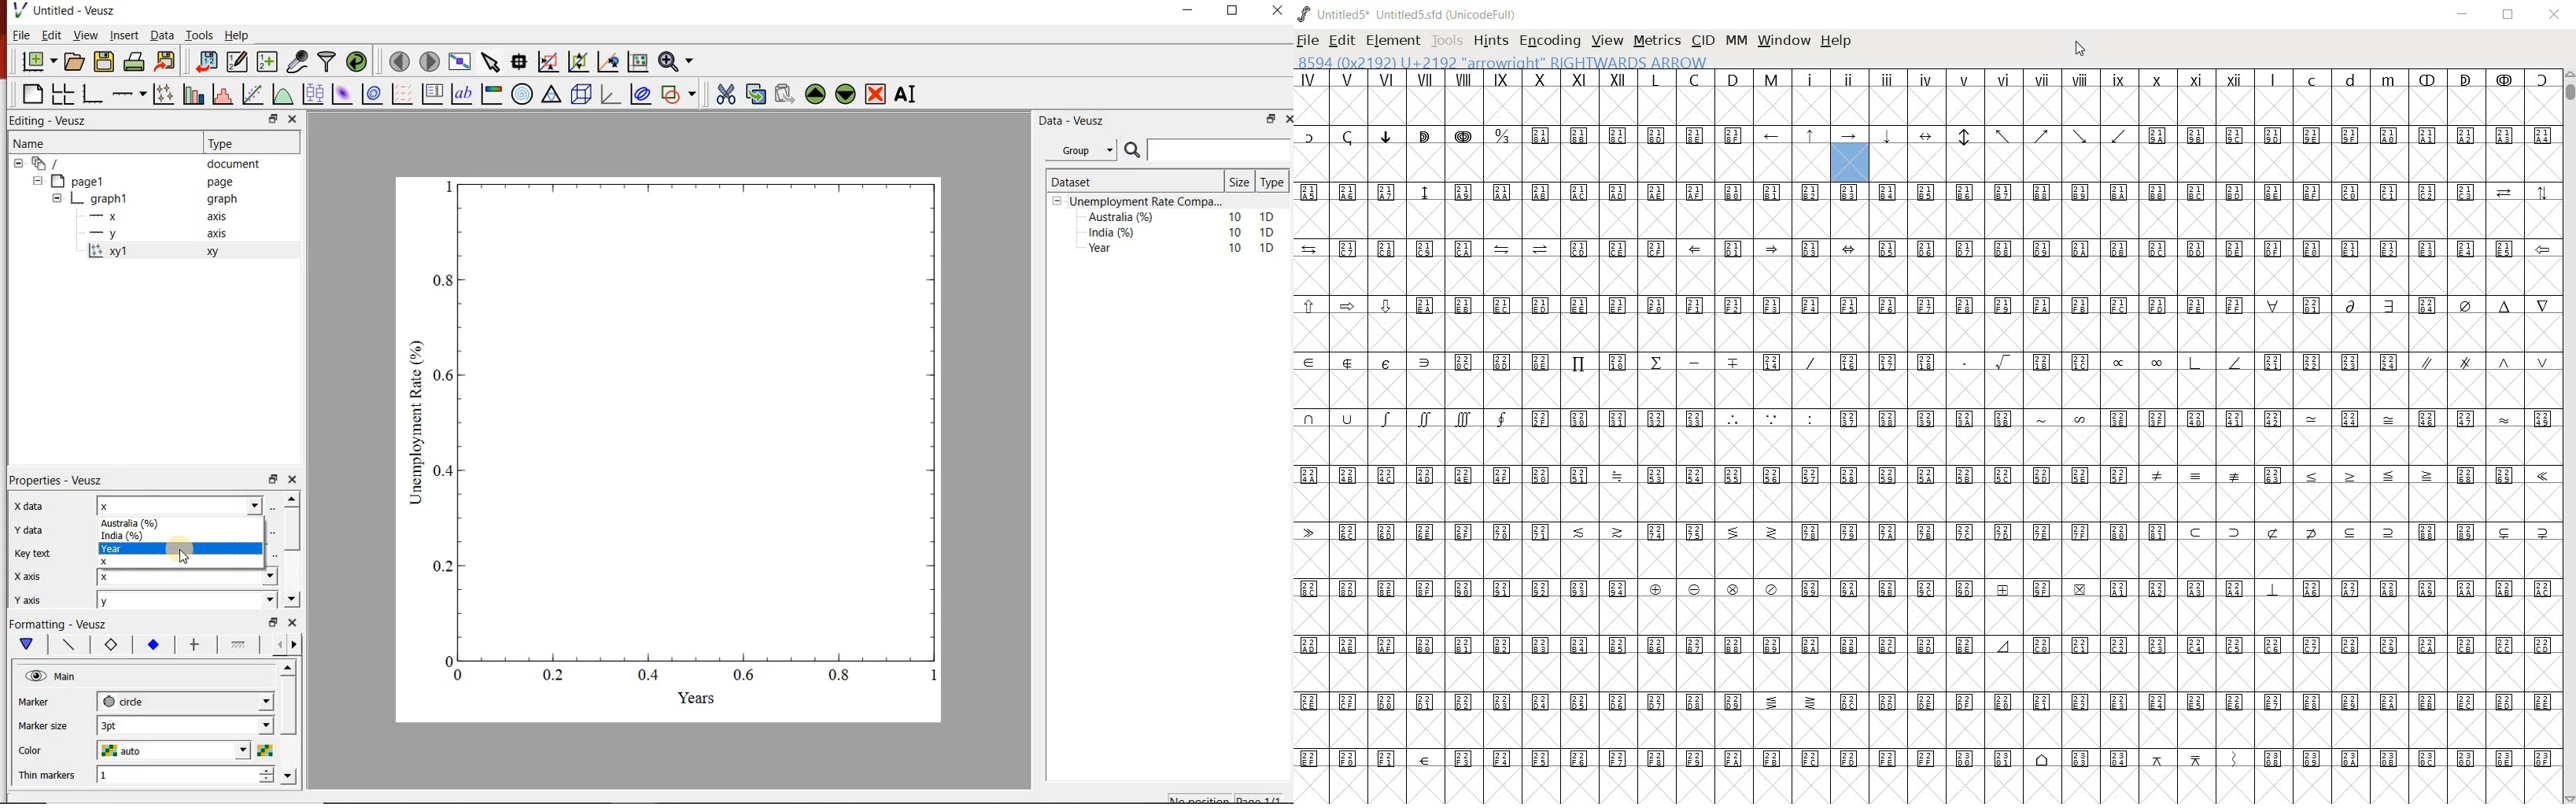  Describe the element at coordinates (521, 61) in the screenshot. I see `read the data points` at that location.